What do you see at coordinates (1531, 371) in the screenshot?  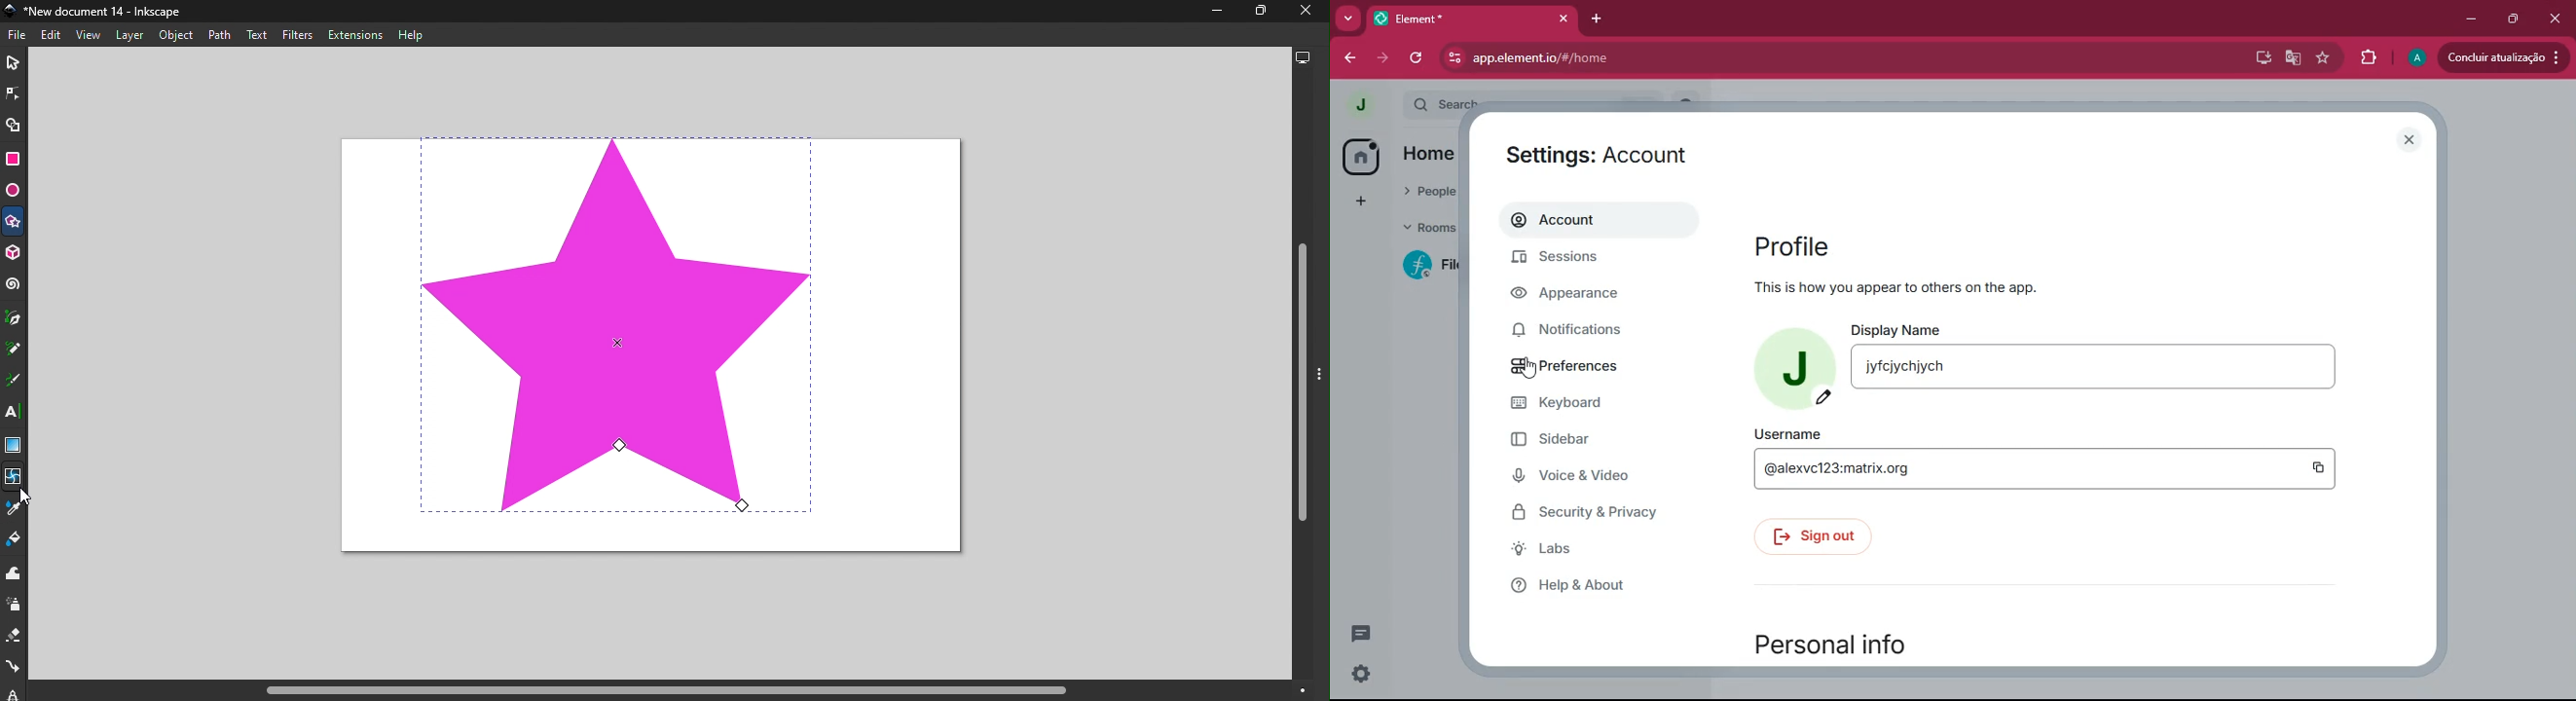 I see `cursor` at bounding box center [1531, 371].